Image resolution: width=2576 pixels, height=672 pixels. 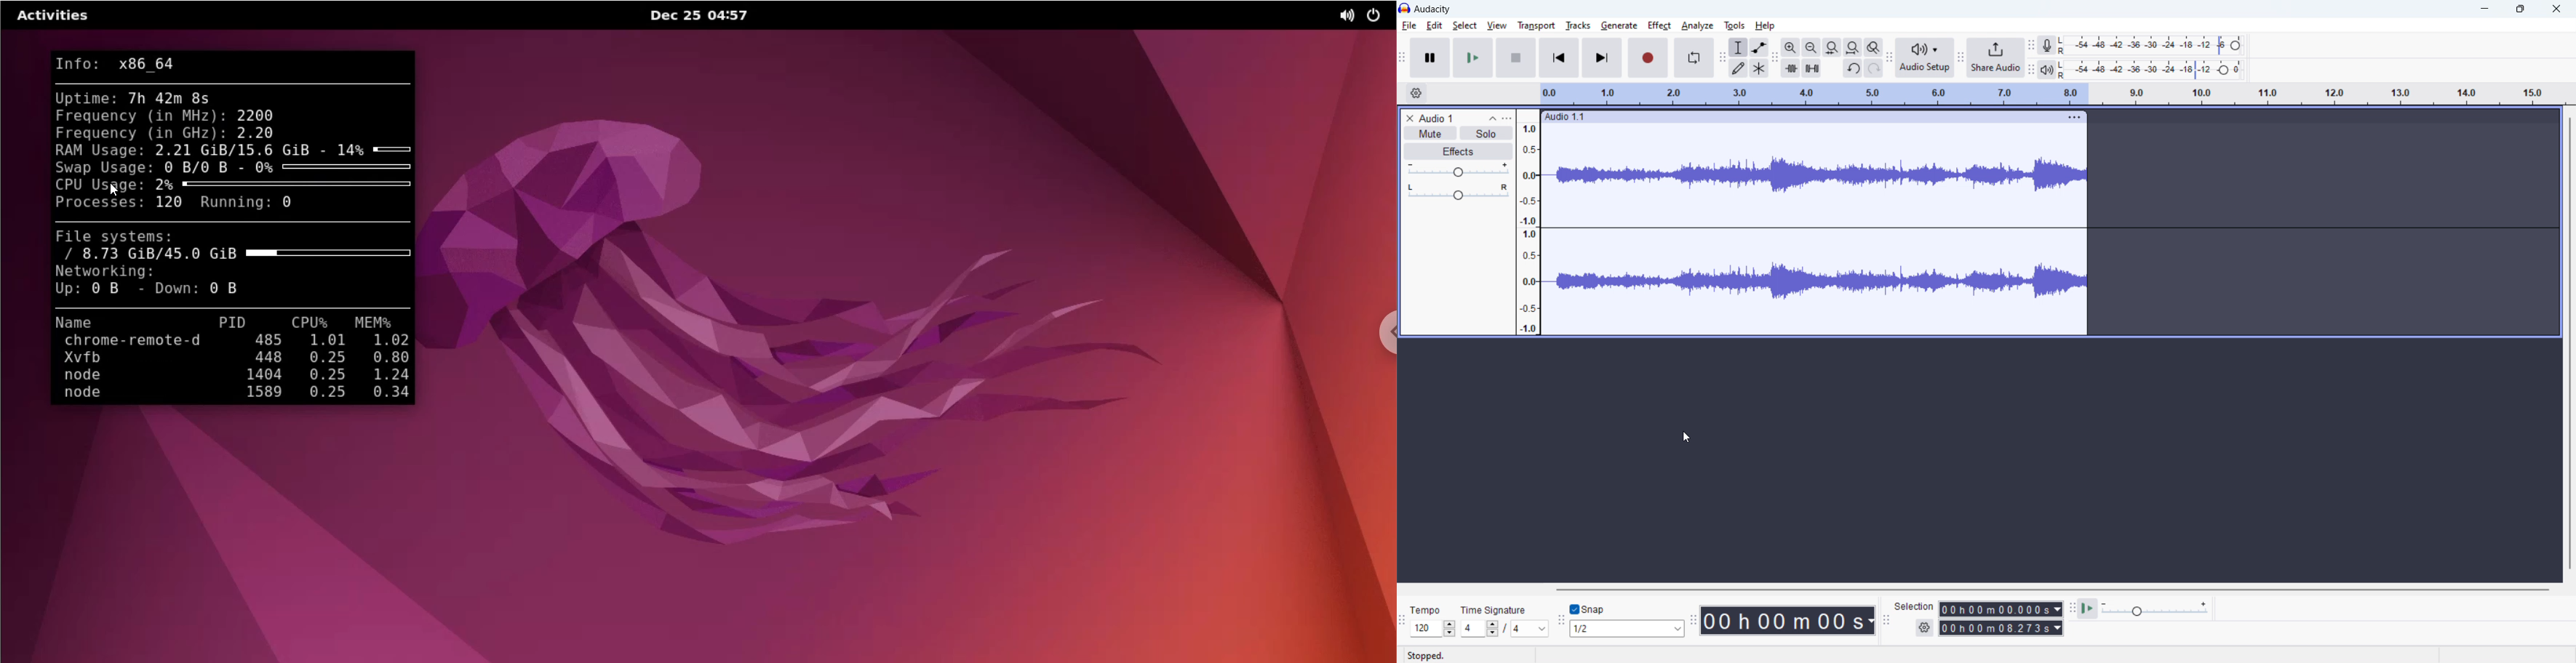 I want to click on track options, so click(x=2074, y=117).